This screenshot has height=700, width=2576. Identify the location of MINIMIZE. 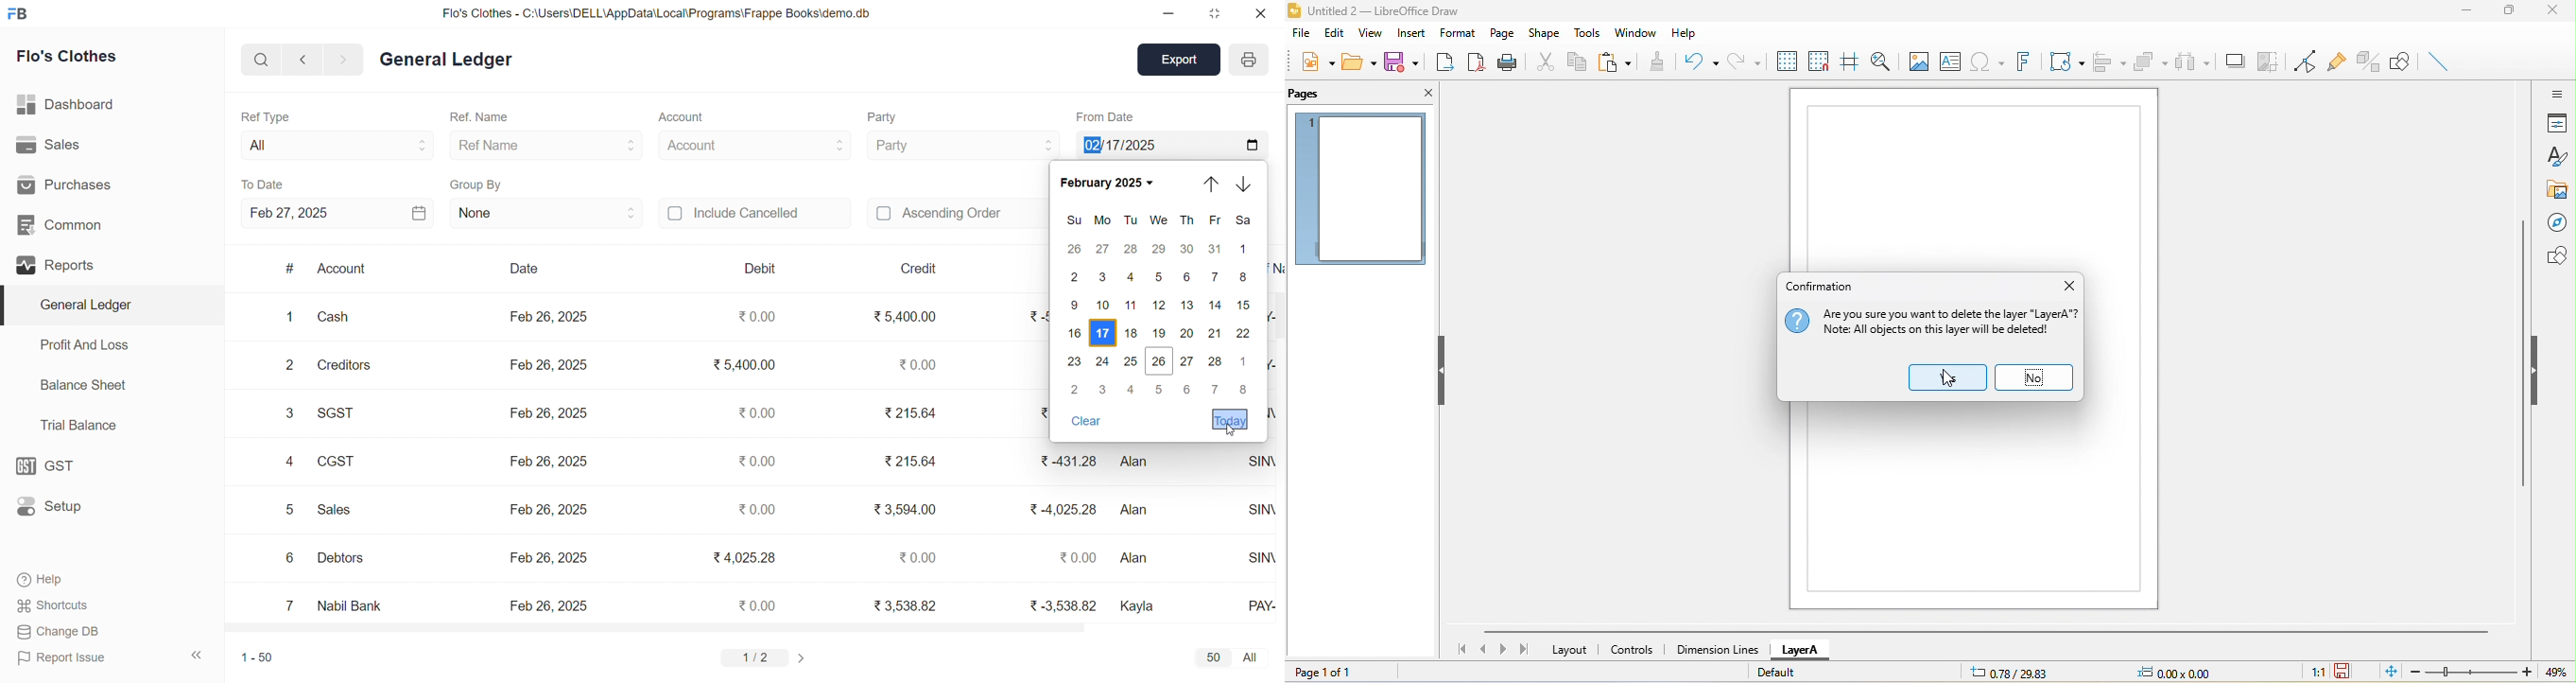
(1169, 15).